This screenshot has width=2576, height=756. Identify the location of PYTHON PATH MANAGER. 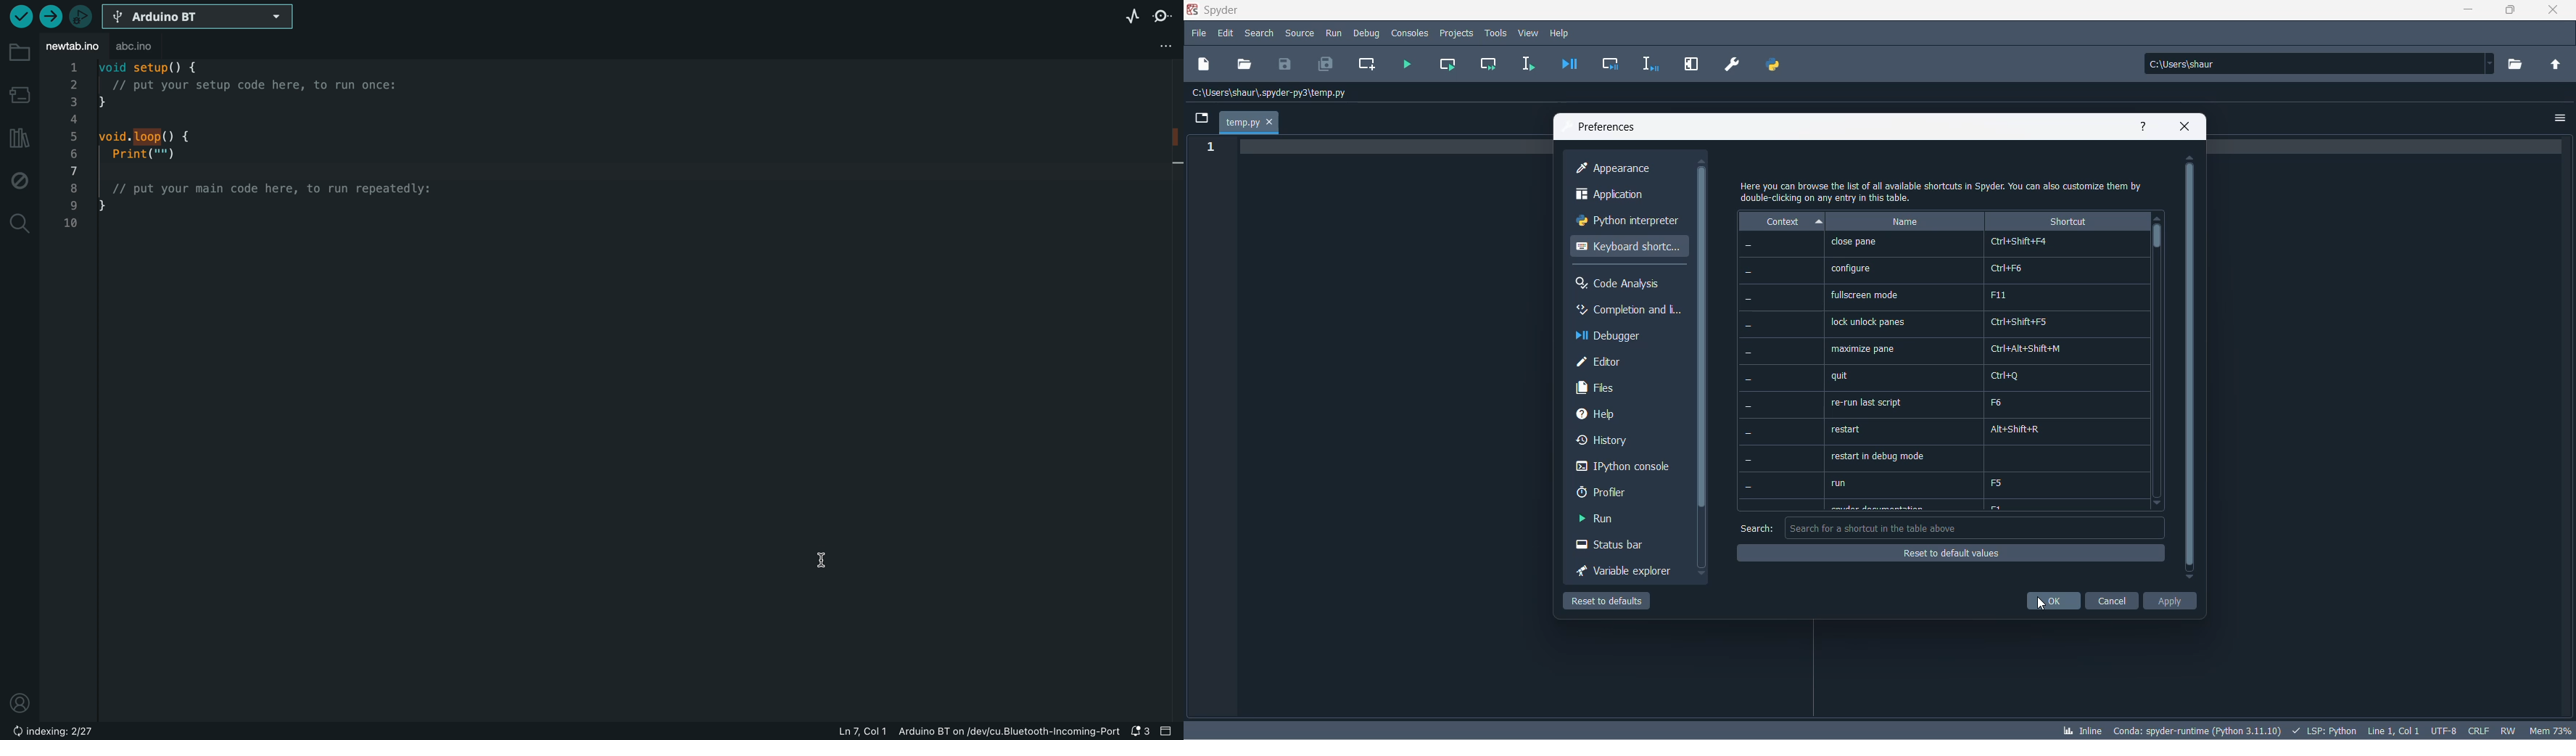
(1772, 65).